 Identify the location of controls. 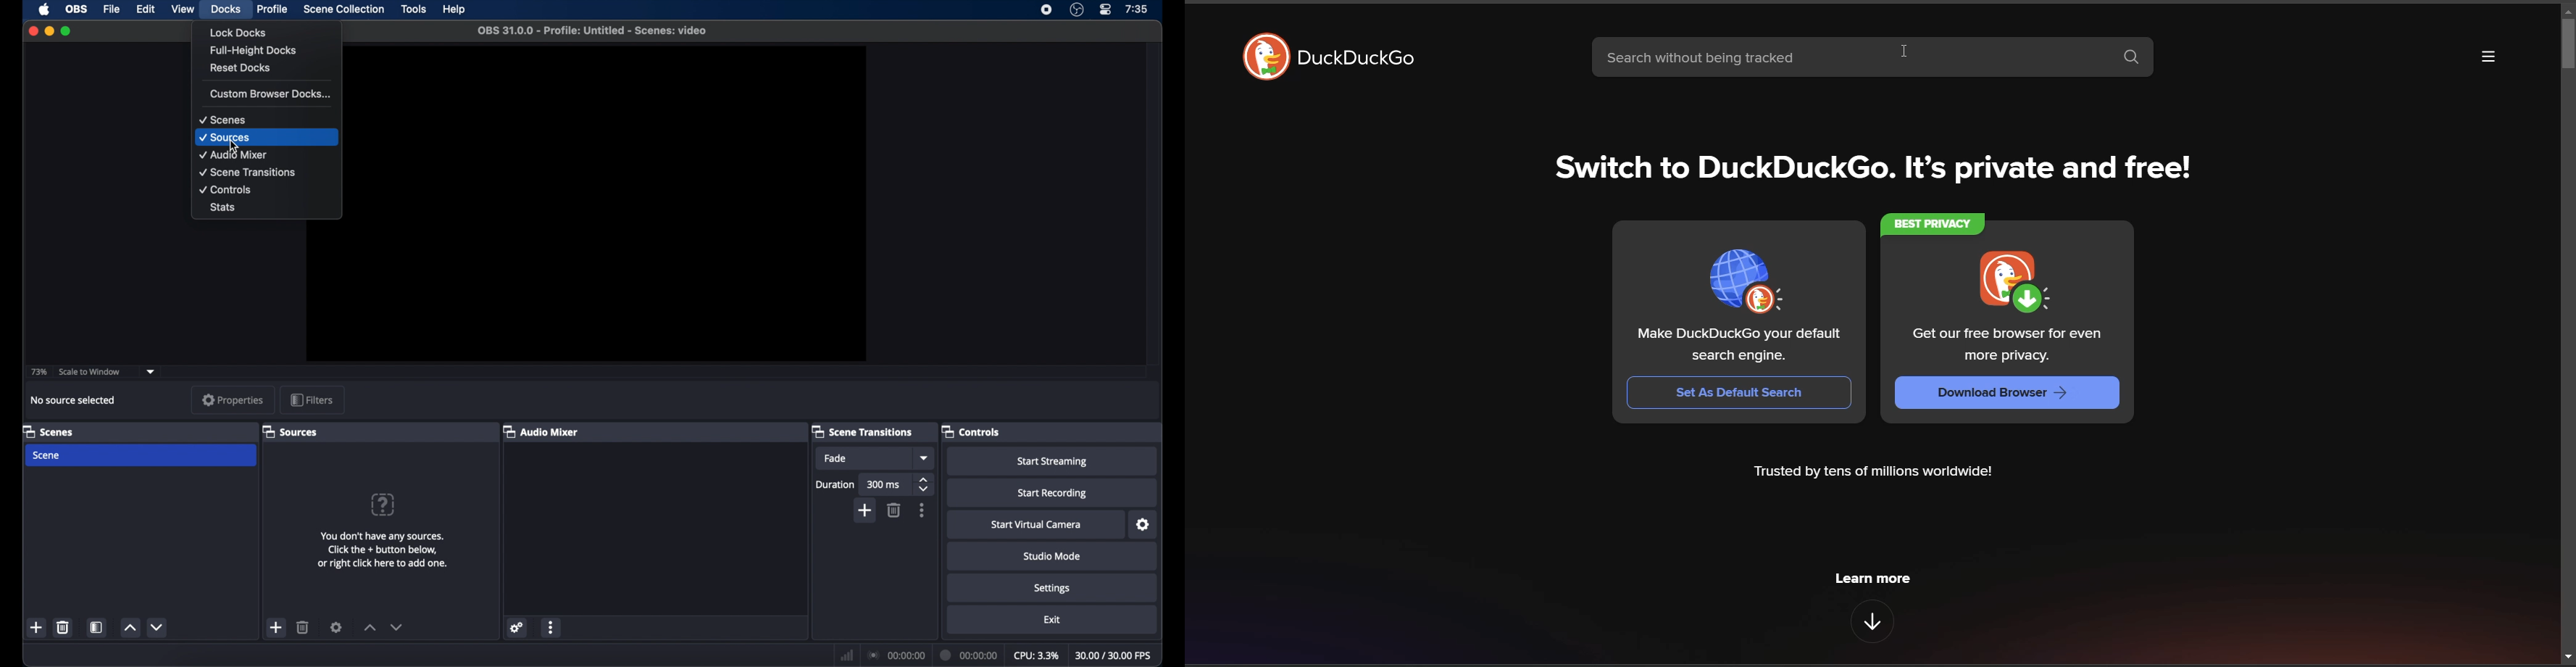
(972, 431).